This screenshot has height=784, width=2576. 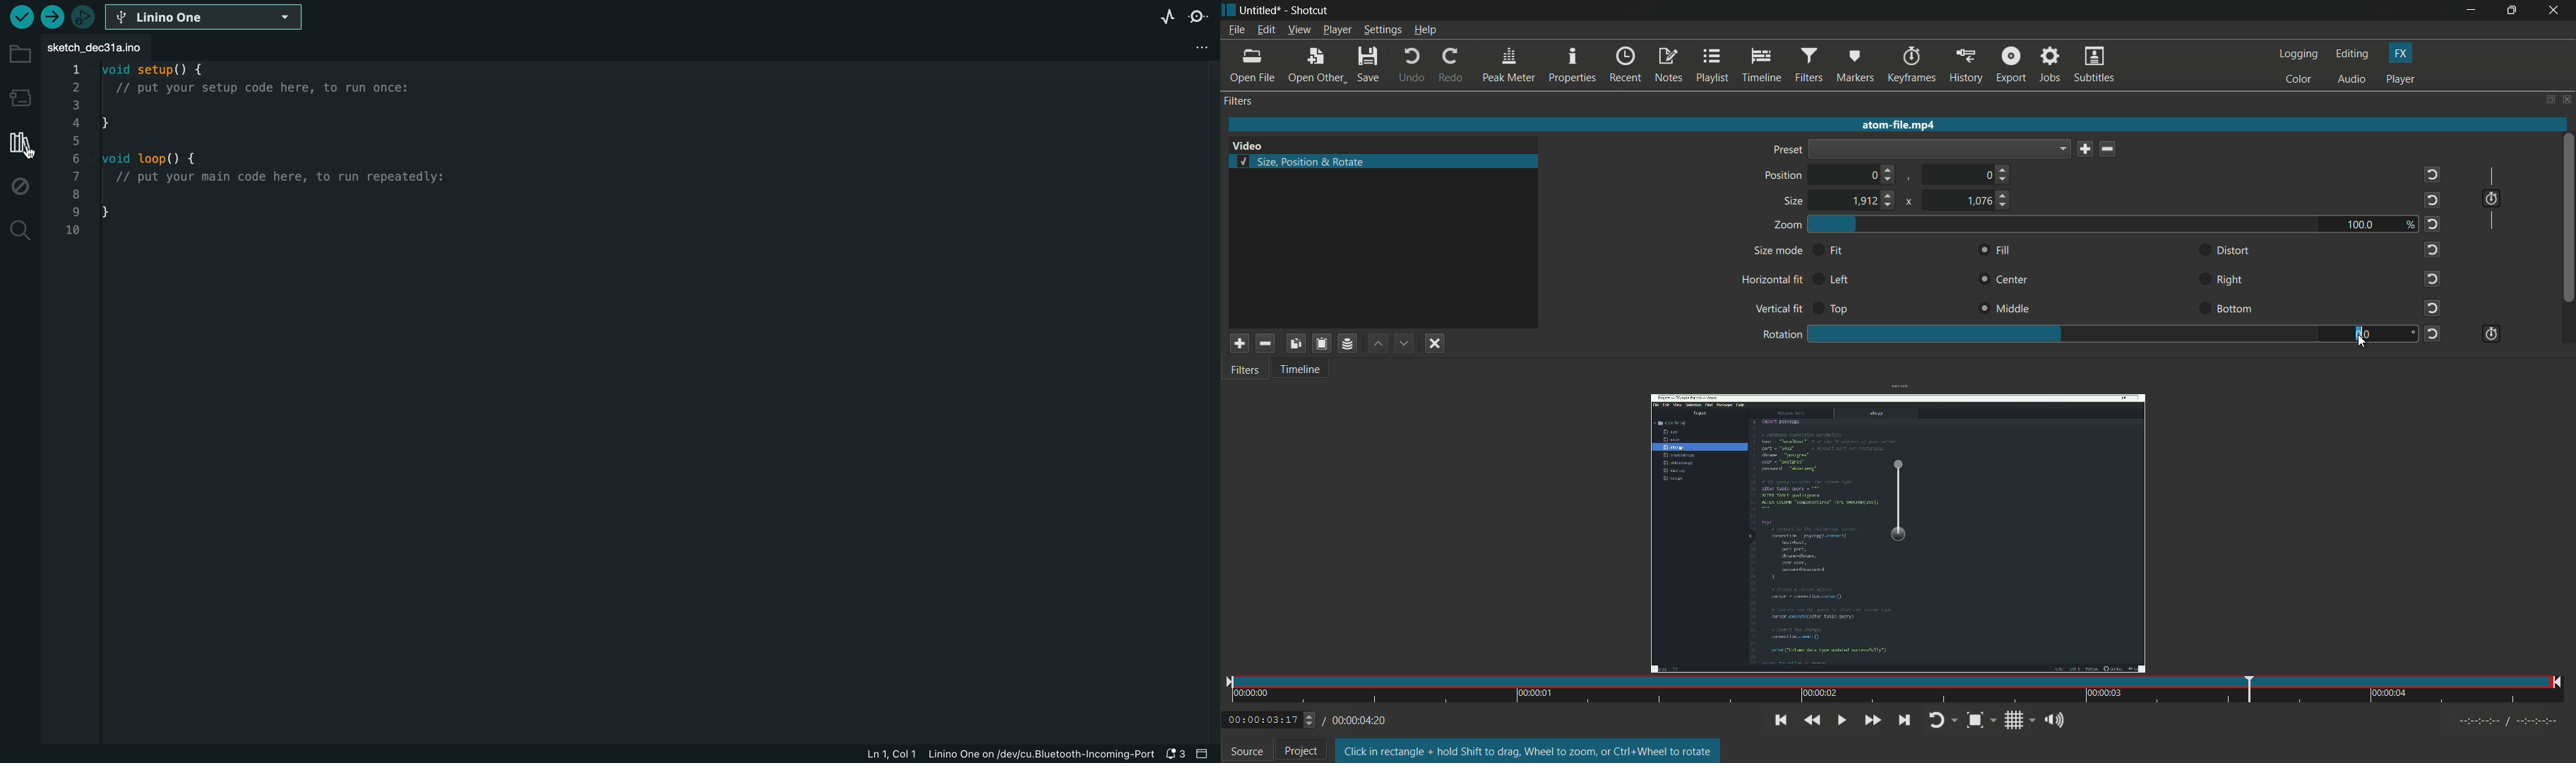 What do you see at coordinates (1509, 66) in the screenshot?
I see `peak meter` at bounding box center [1509, 66].